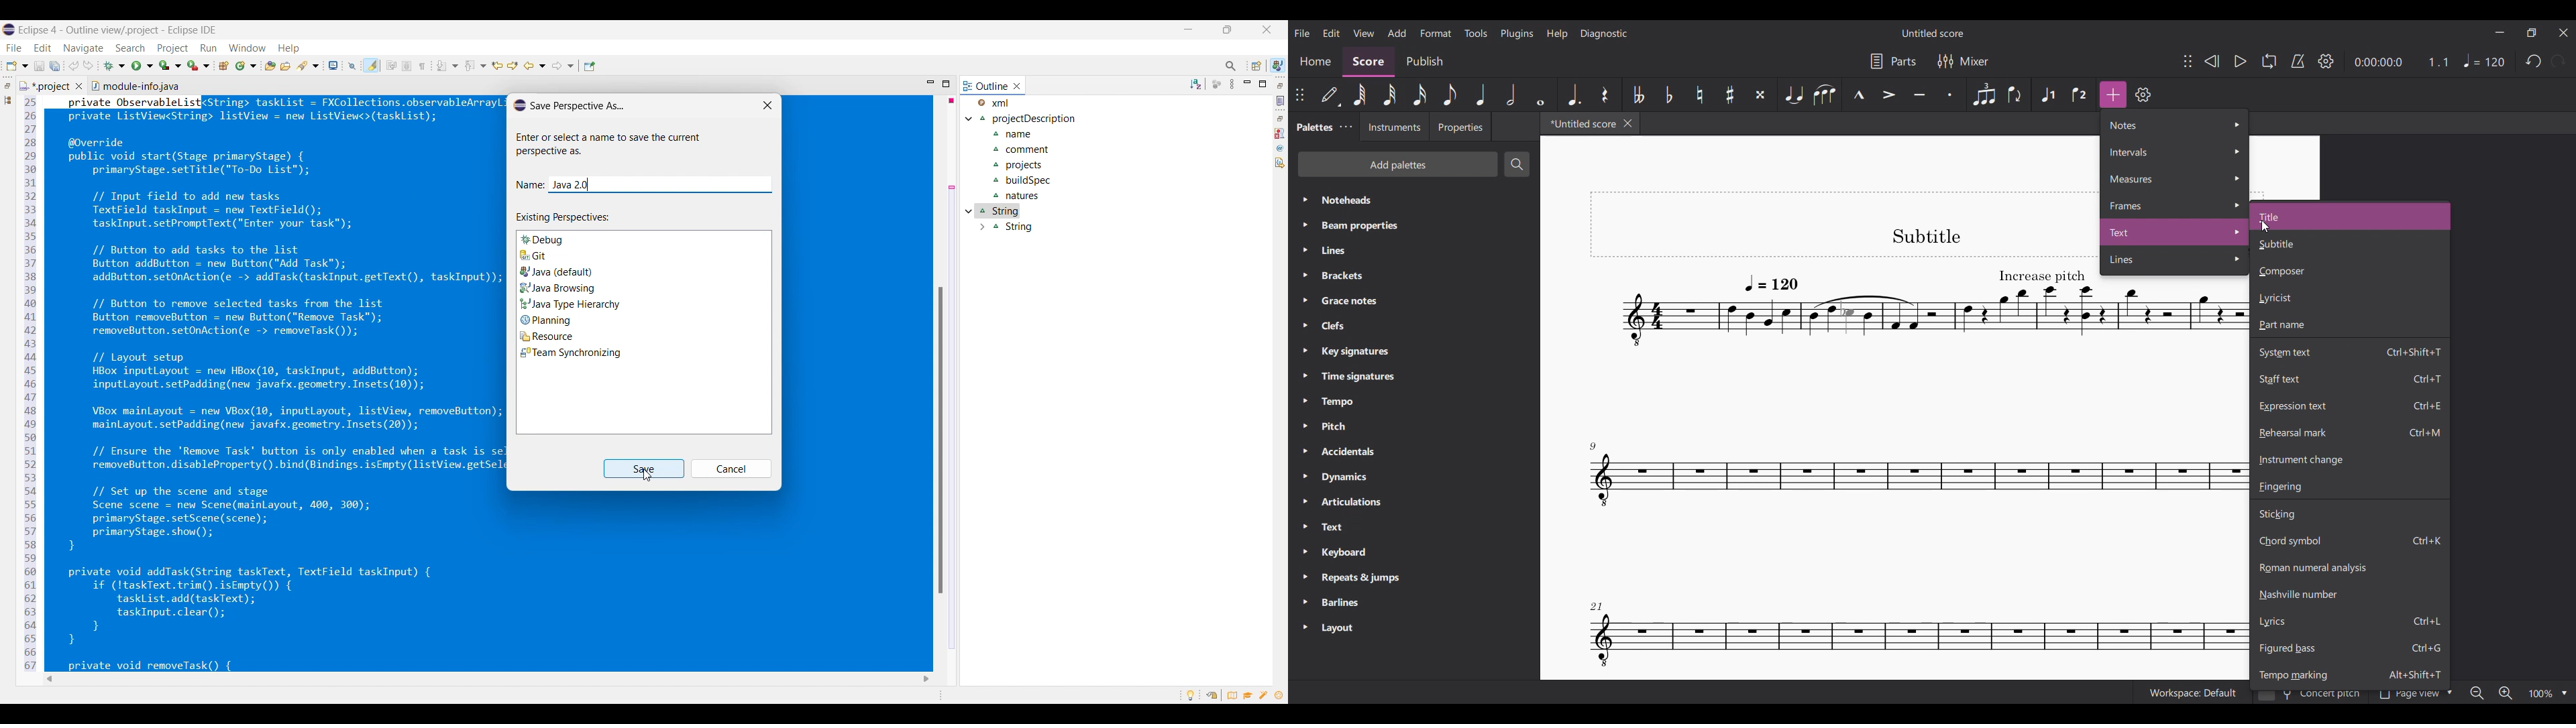 The width and height of the screenshot is (2576, 728). What do you see at coordinates (2349, 298) in the screenshot?
I see `Lyricist` at bounding box center [2349, 298].